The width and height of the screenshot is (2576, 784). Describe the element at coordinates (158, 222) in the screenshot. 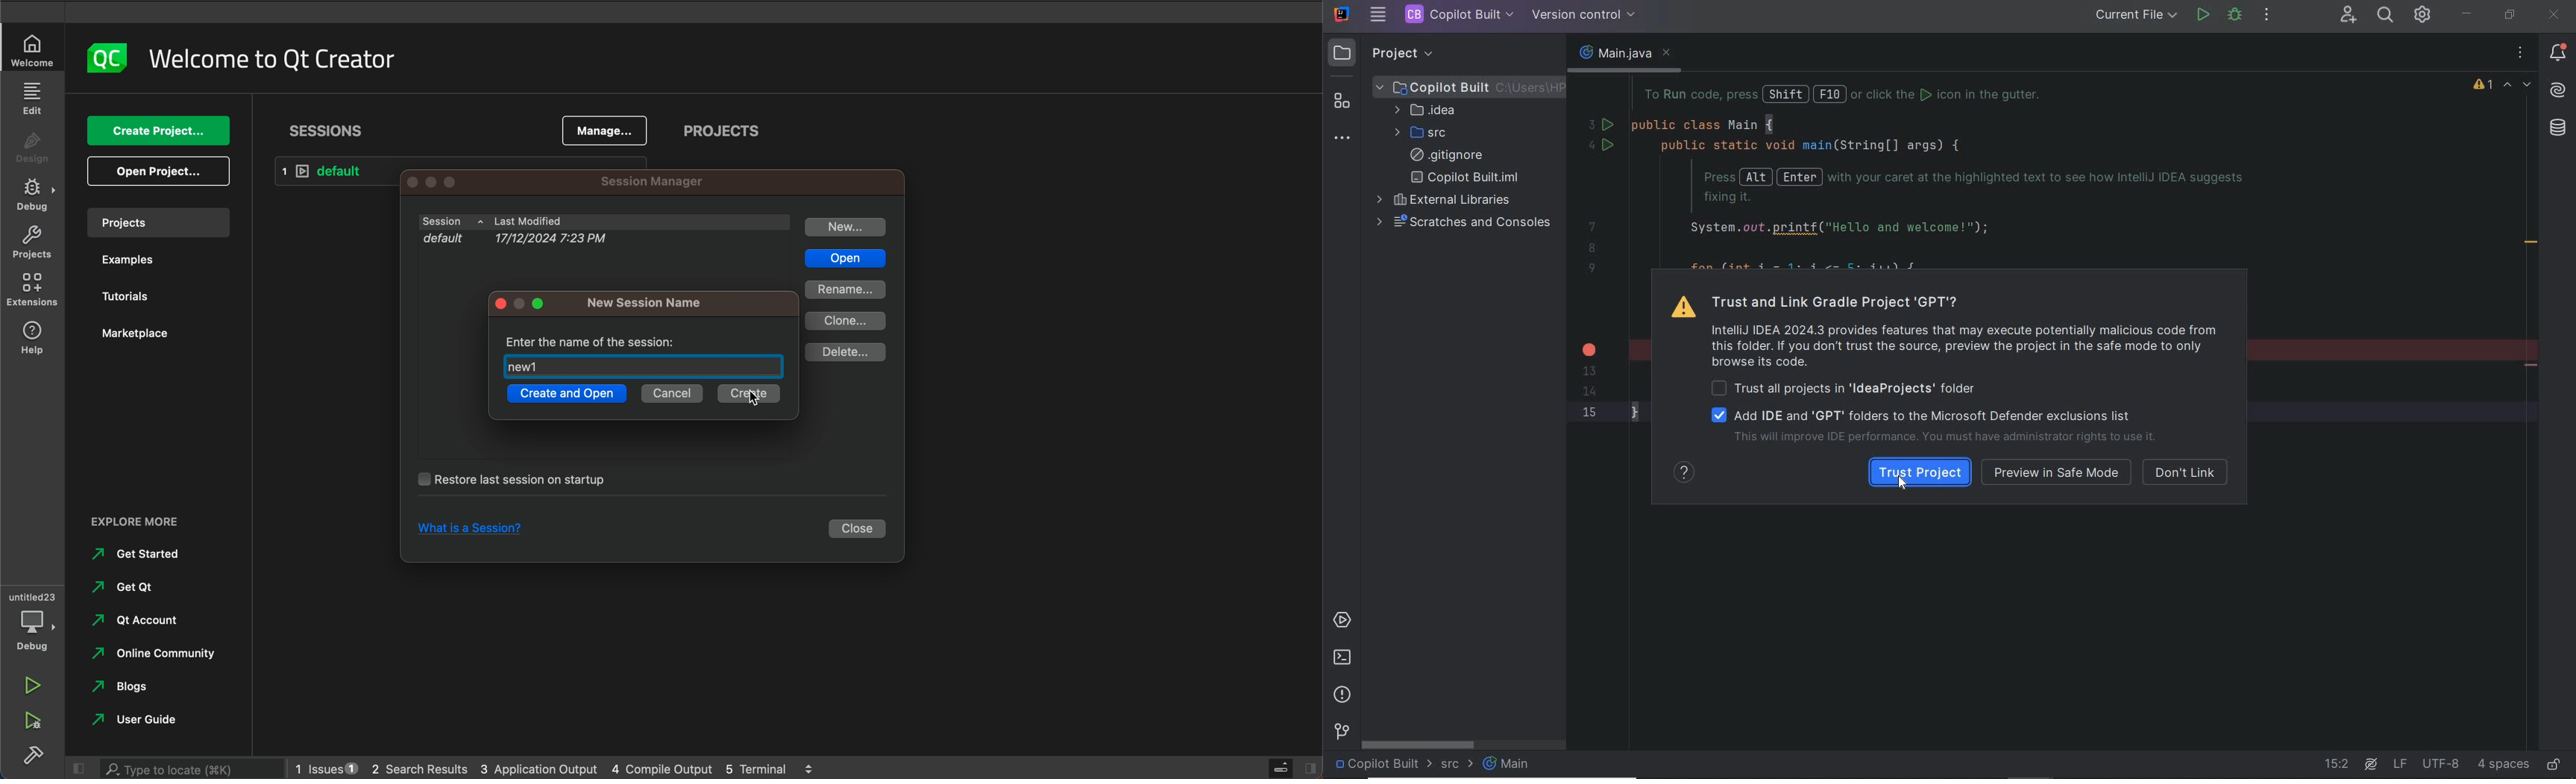

I see `project` at that location.